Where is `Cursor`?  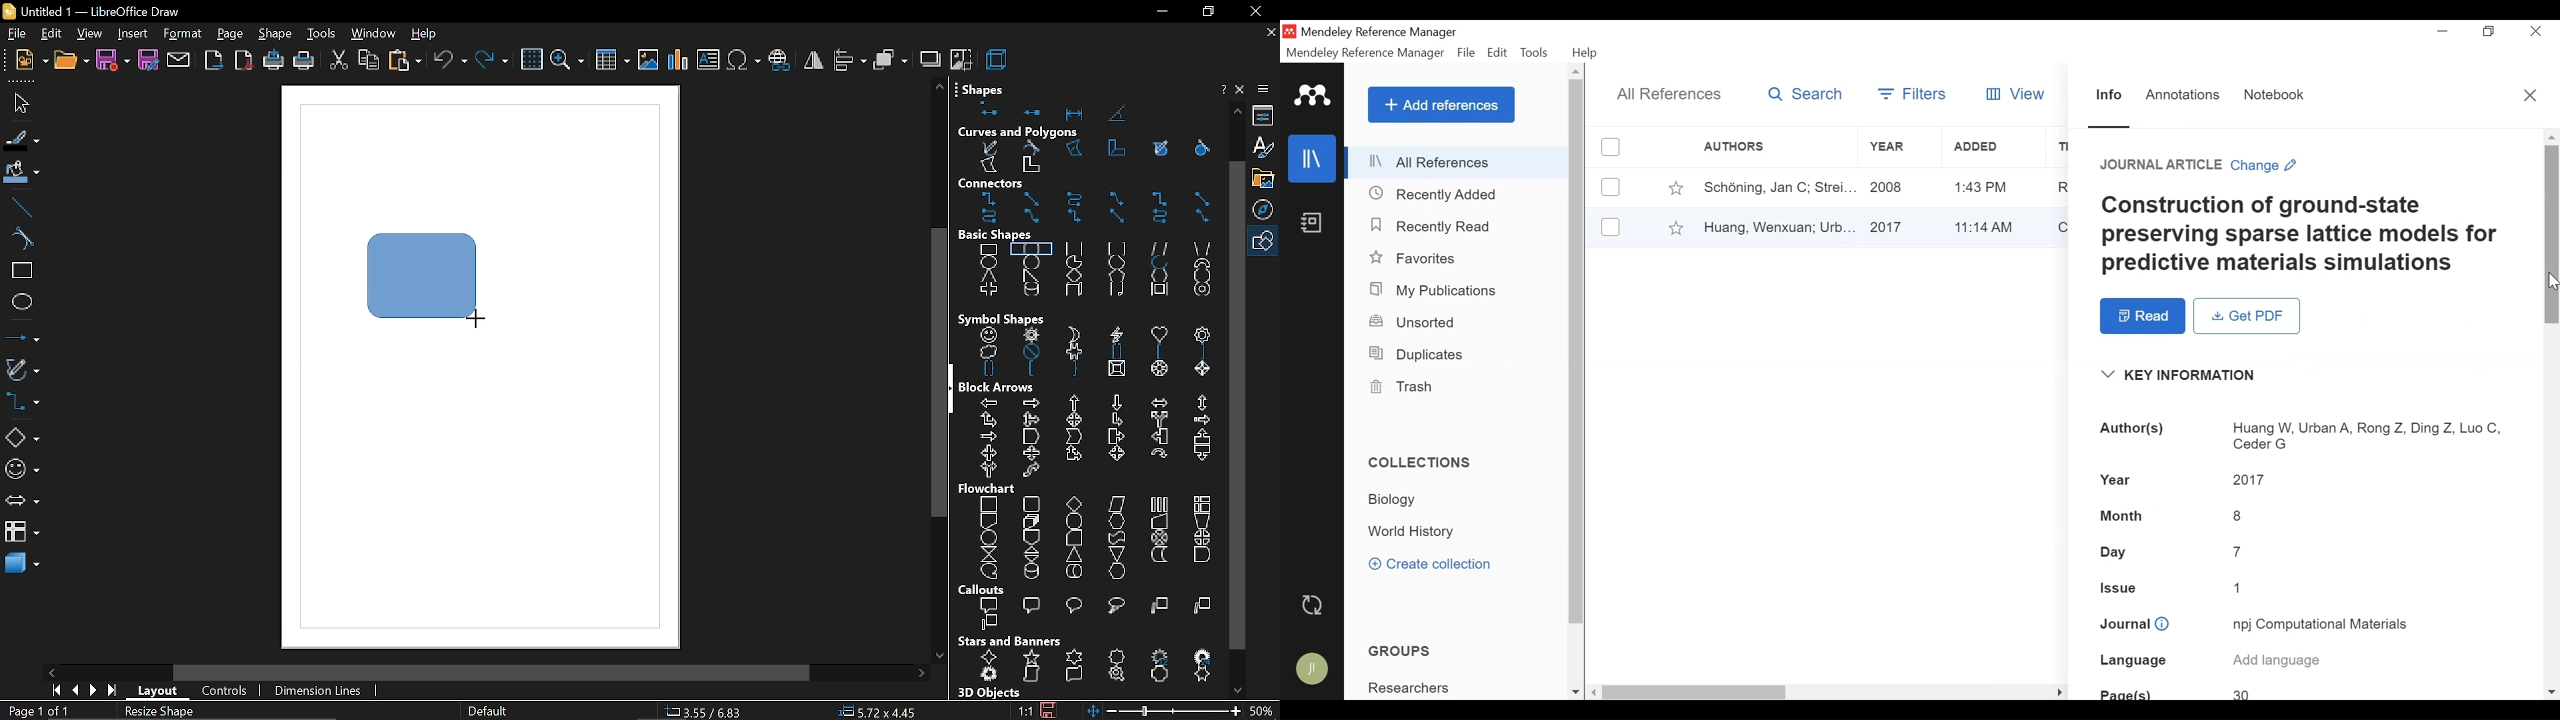
Cursor is located at coordinates (474, 317).